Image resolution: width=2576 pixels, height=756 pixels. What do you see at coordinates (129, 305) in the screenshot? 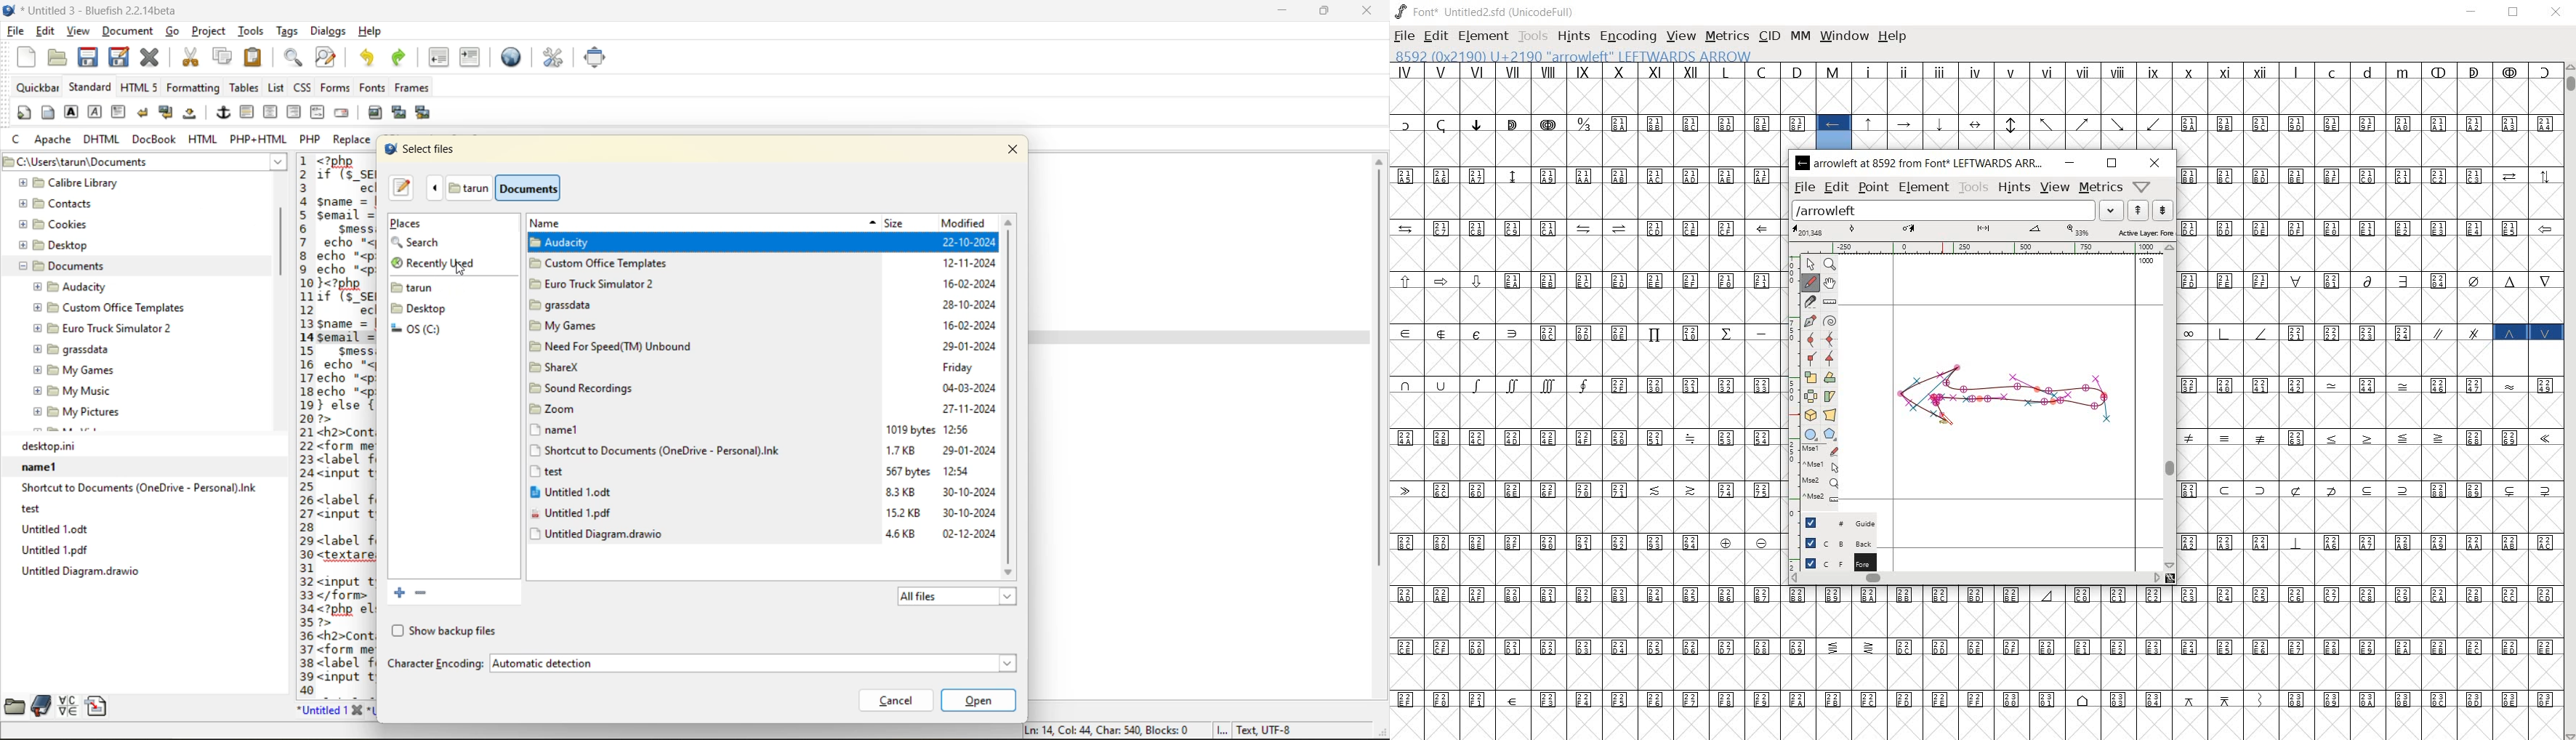
I see `folder explorer` at bounding box center [129, 305].